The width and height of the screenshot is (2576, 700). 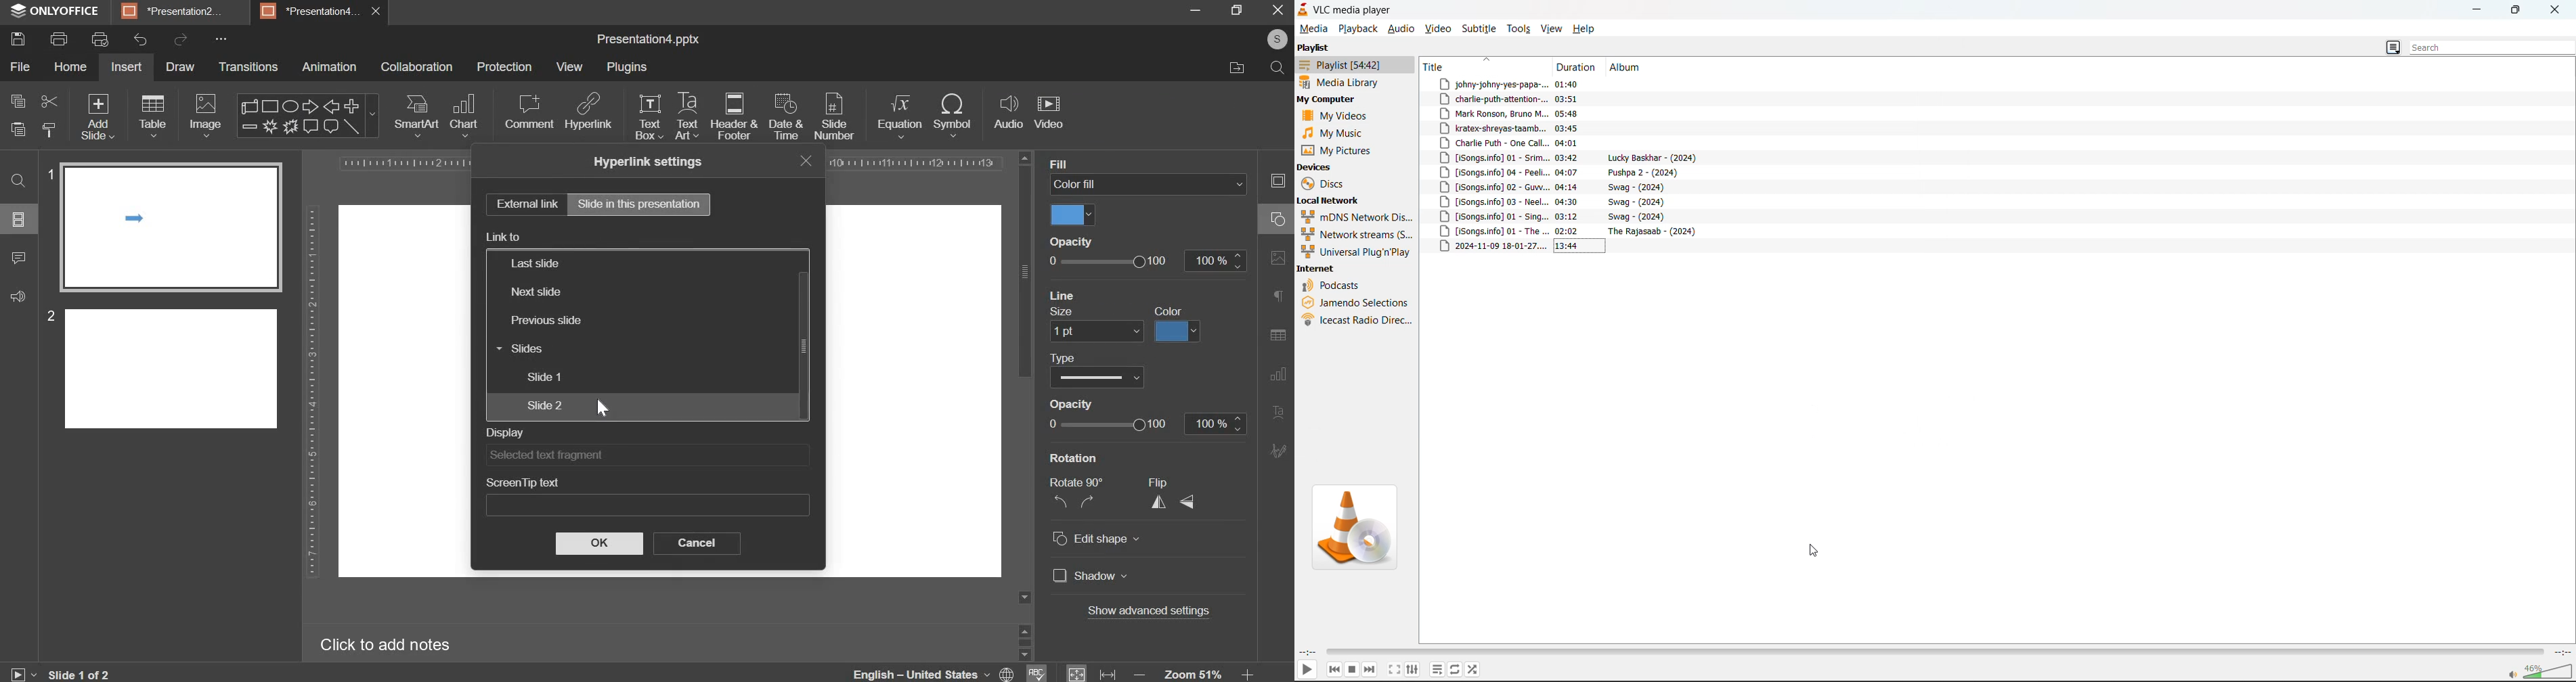 I want to click on undo, so click(x=141, y=40).